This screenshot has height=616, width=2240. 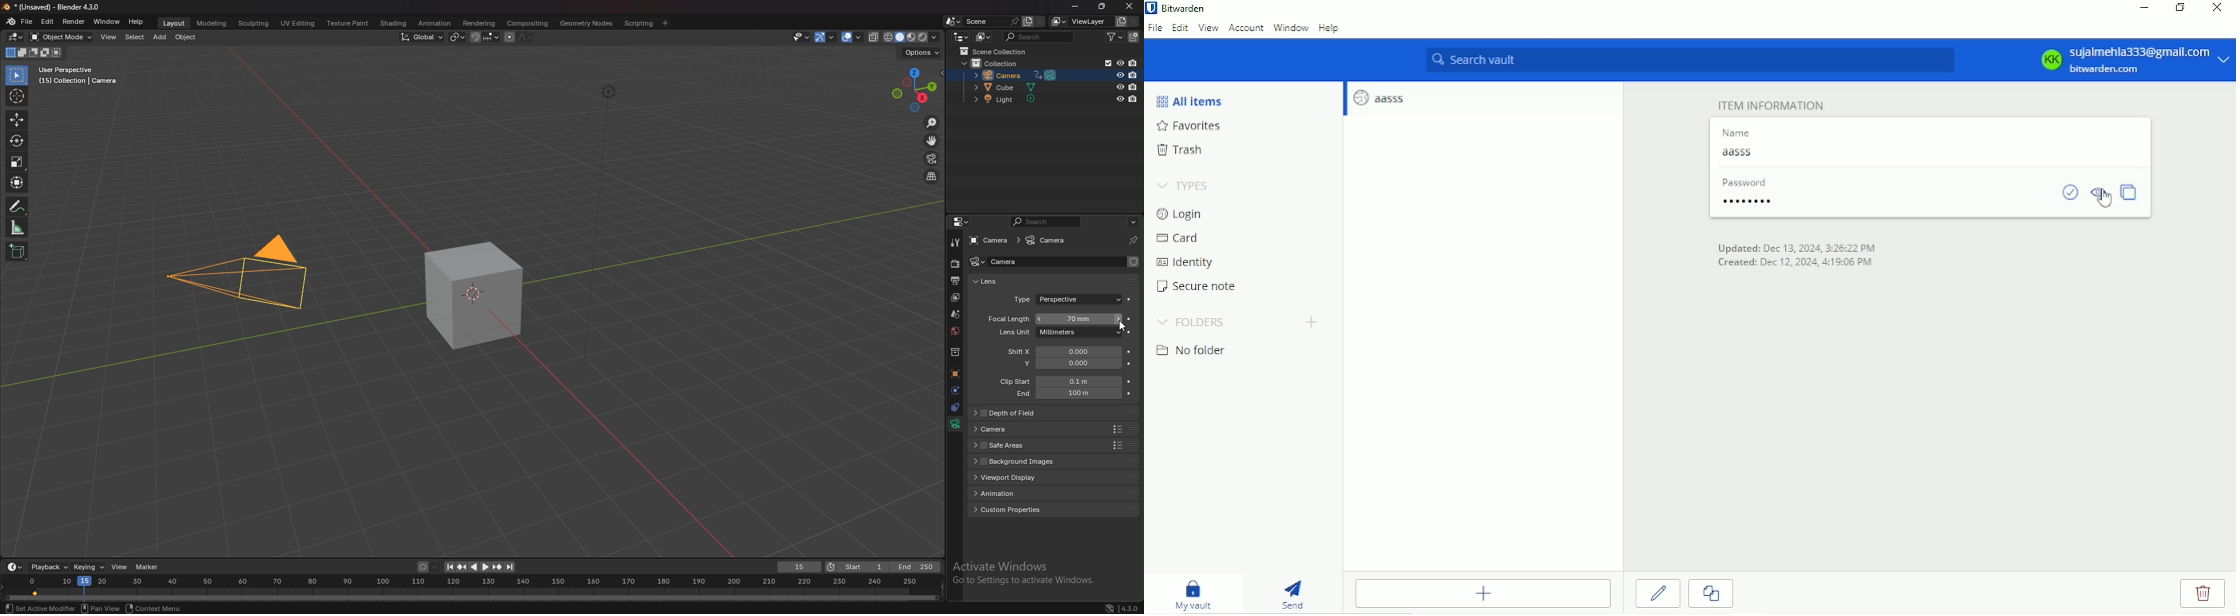 What do you see at coordinates (990, 21) in the screenshot?
I see `scene` at bounding box center [990, 21].